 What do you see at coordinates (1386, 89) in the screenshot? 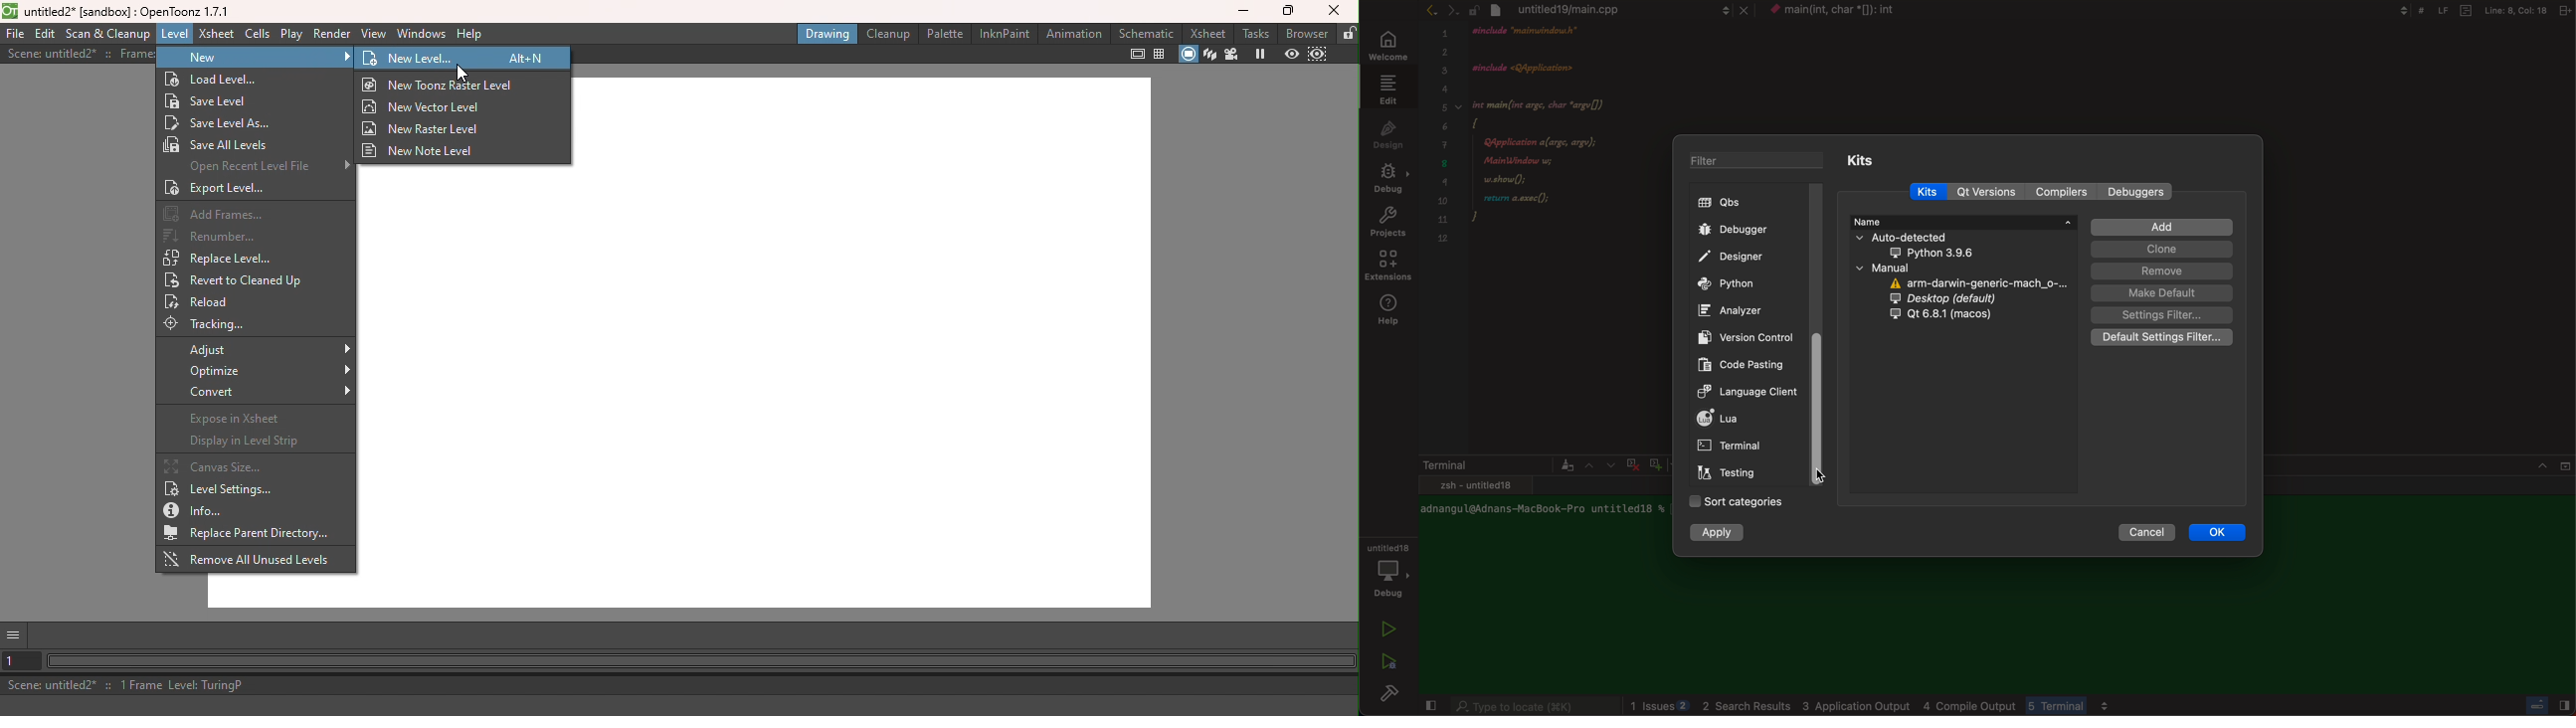
I see `edit` at bounding box center [1386, 89].